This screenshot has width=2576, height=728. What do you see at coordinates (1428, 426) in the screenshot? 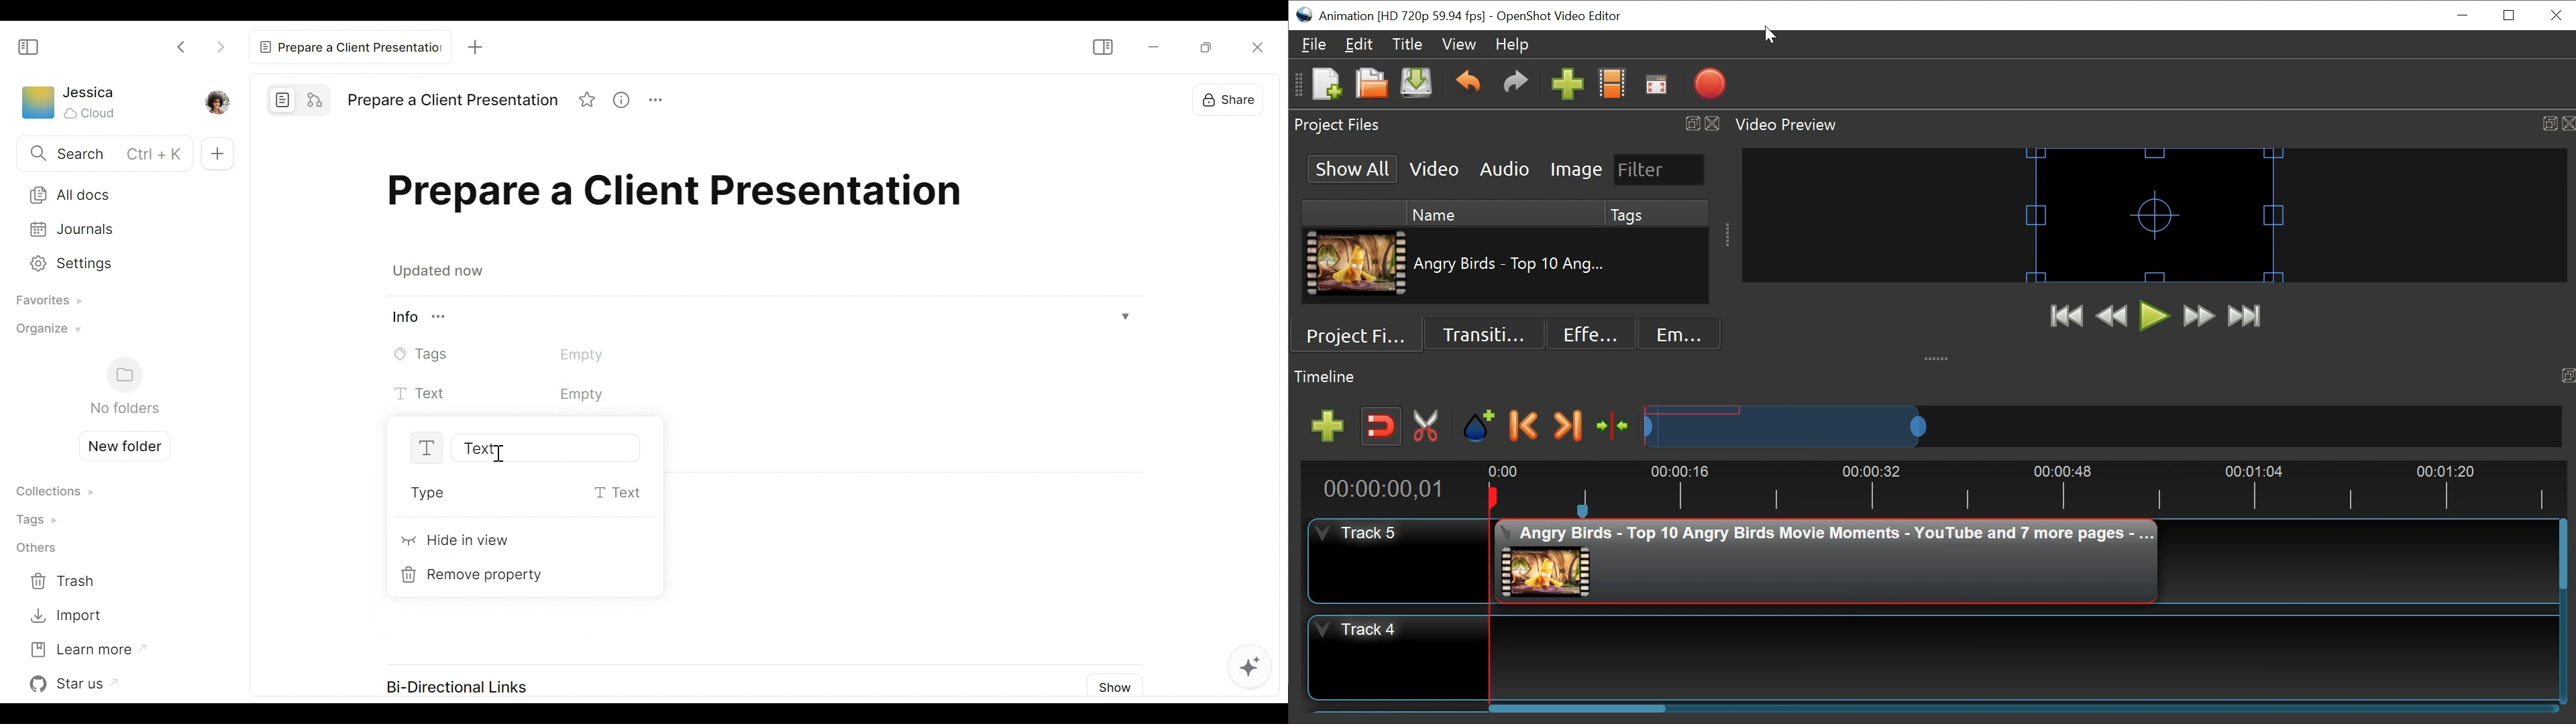
I see `Razor` at bounding box center [1428, 426].